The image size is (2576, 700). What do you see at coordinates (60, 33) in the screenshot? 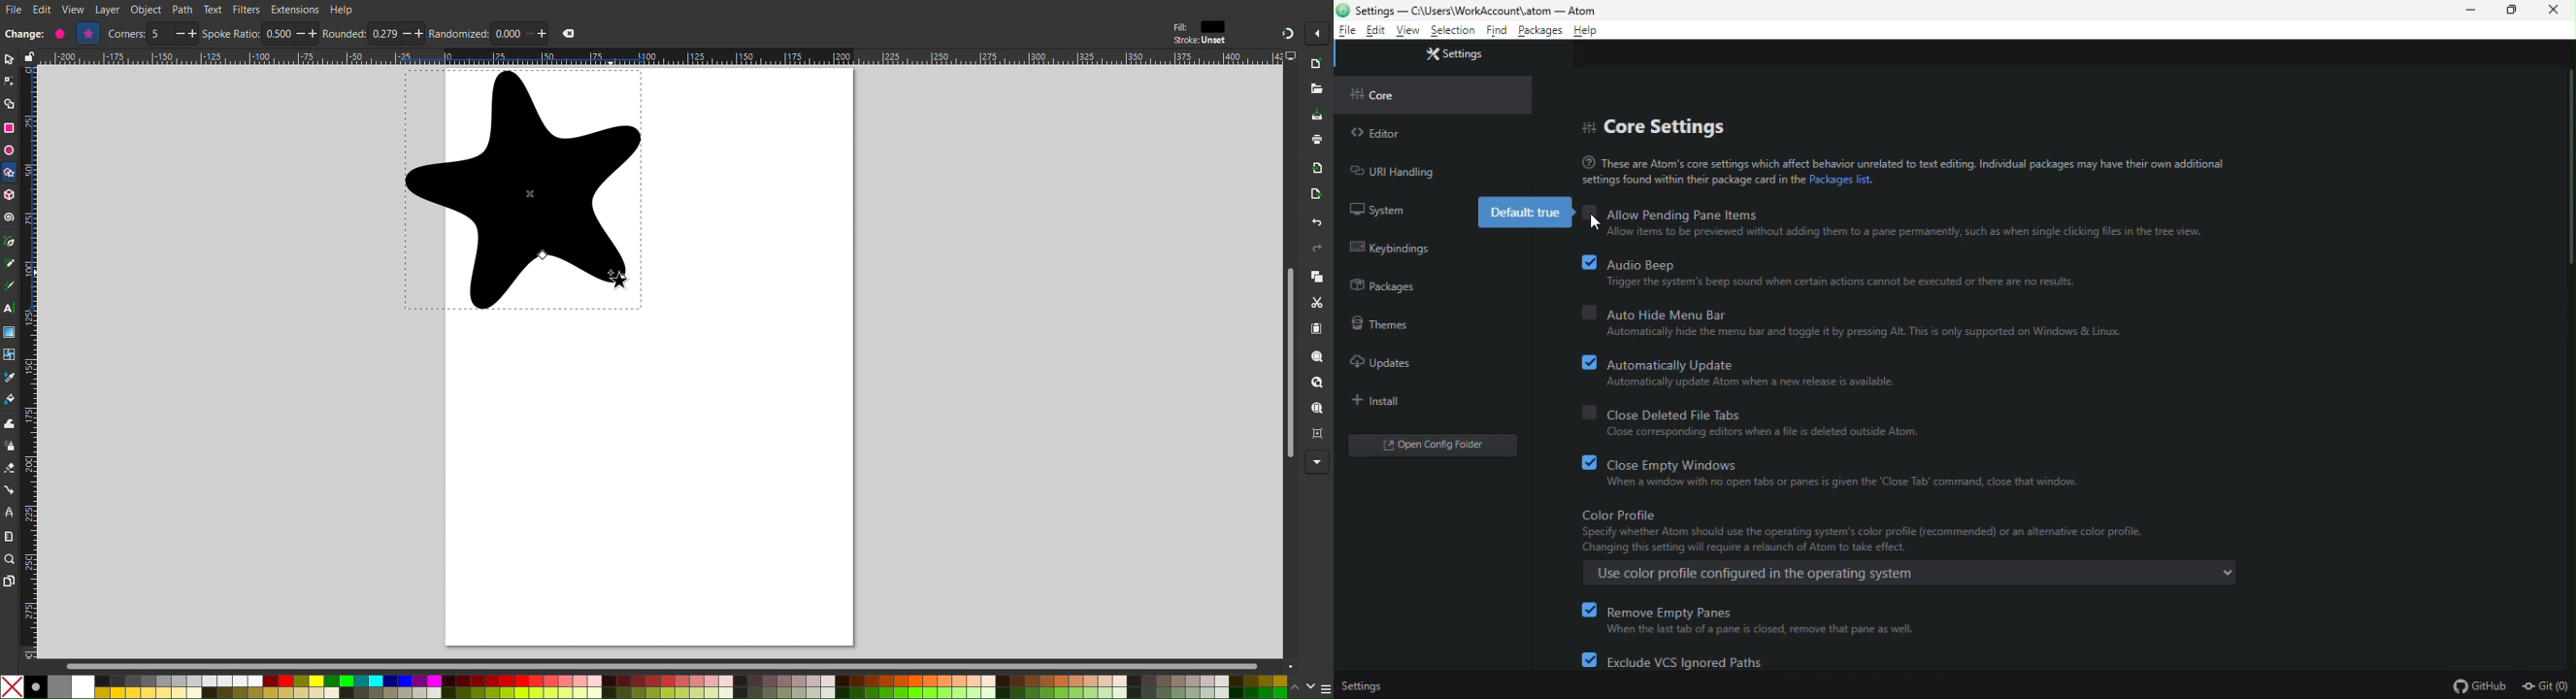
I see `star options` at bounding box center [60, 33].